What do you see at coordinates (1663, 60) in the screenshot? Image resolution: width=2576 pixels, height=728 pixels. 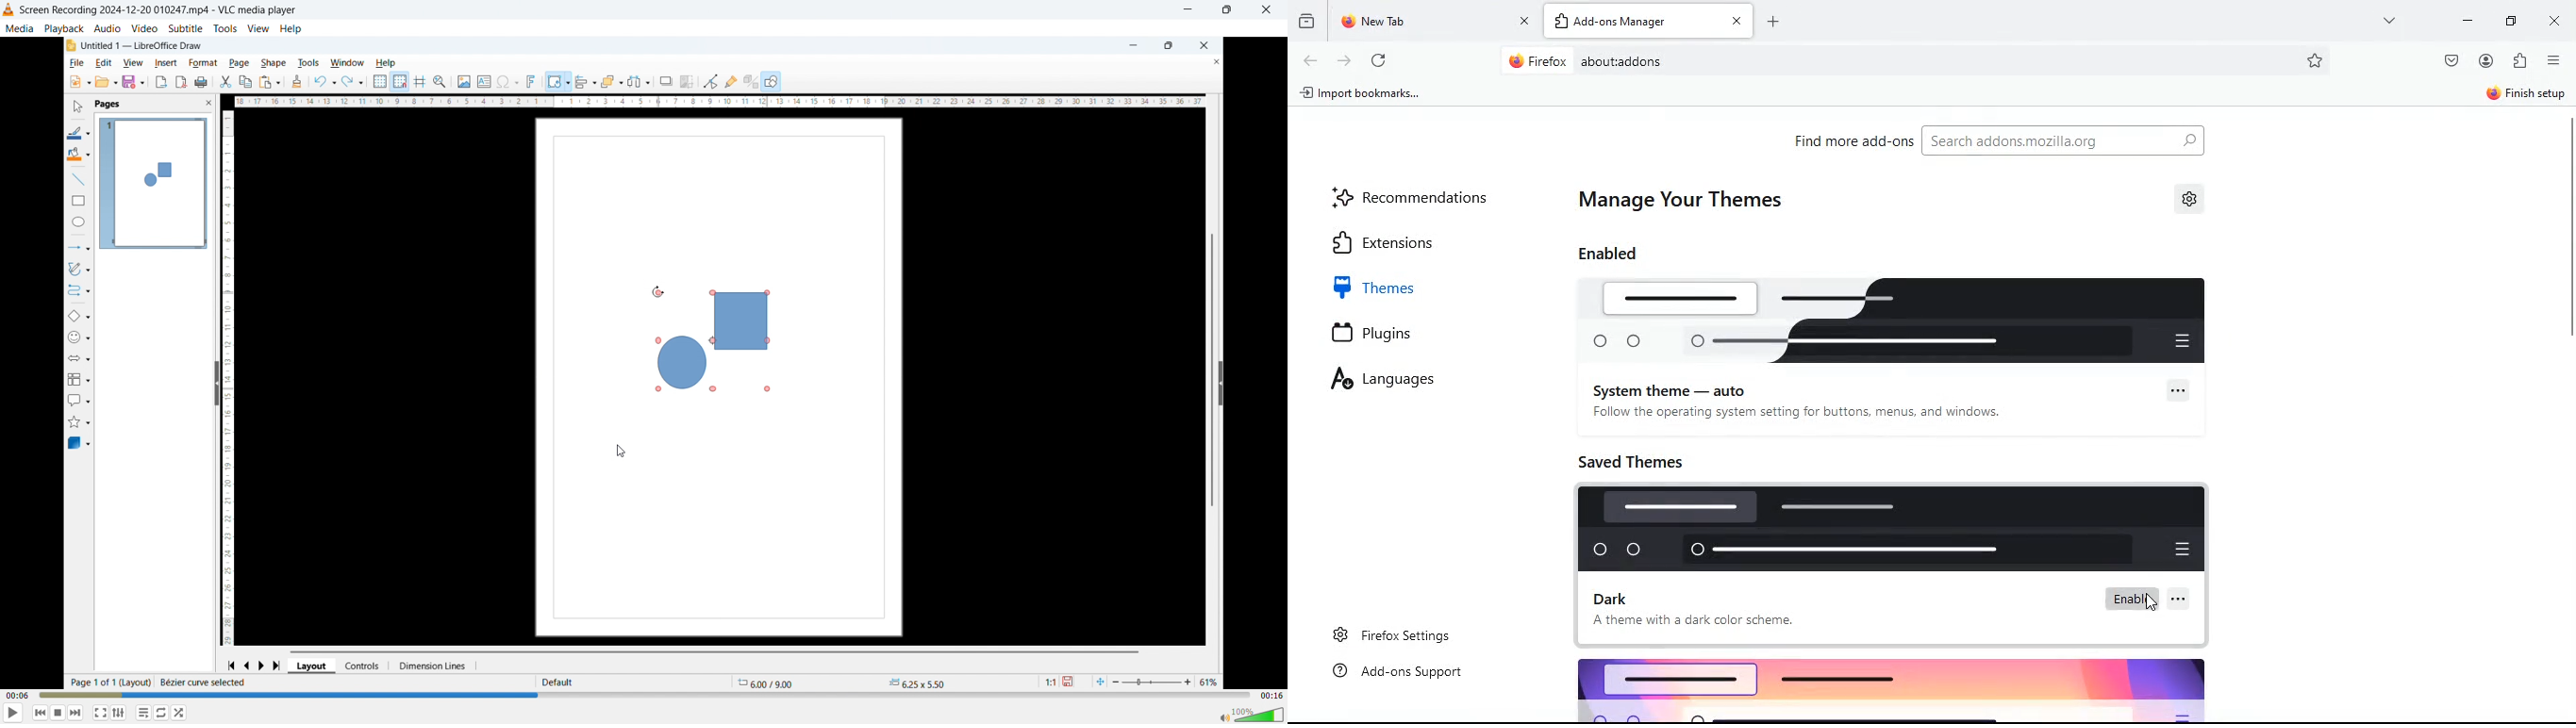 I see `url` at bounding box center [1663, 60].